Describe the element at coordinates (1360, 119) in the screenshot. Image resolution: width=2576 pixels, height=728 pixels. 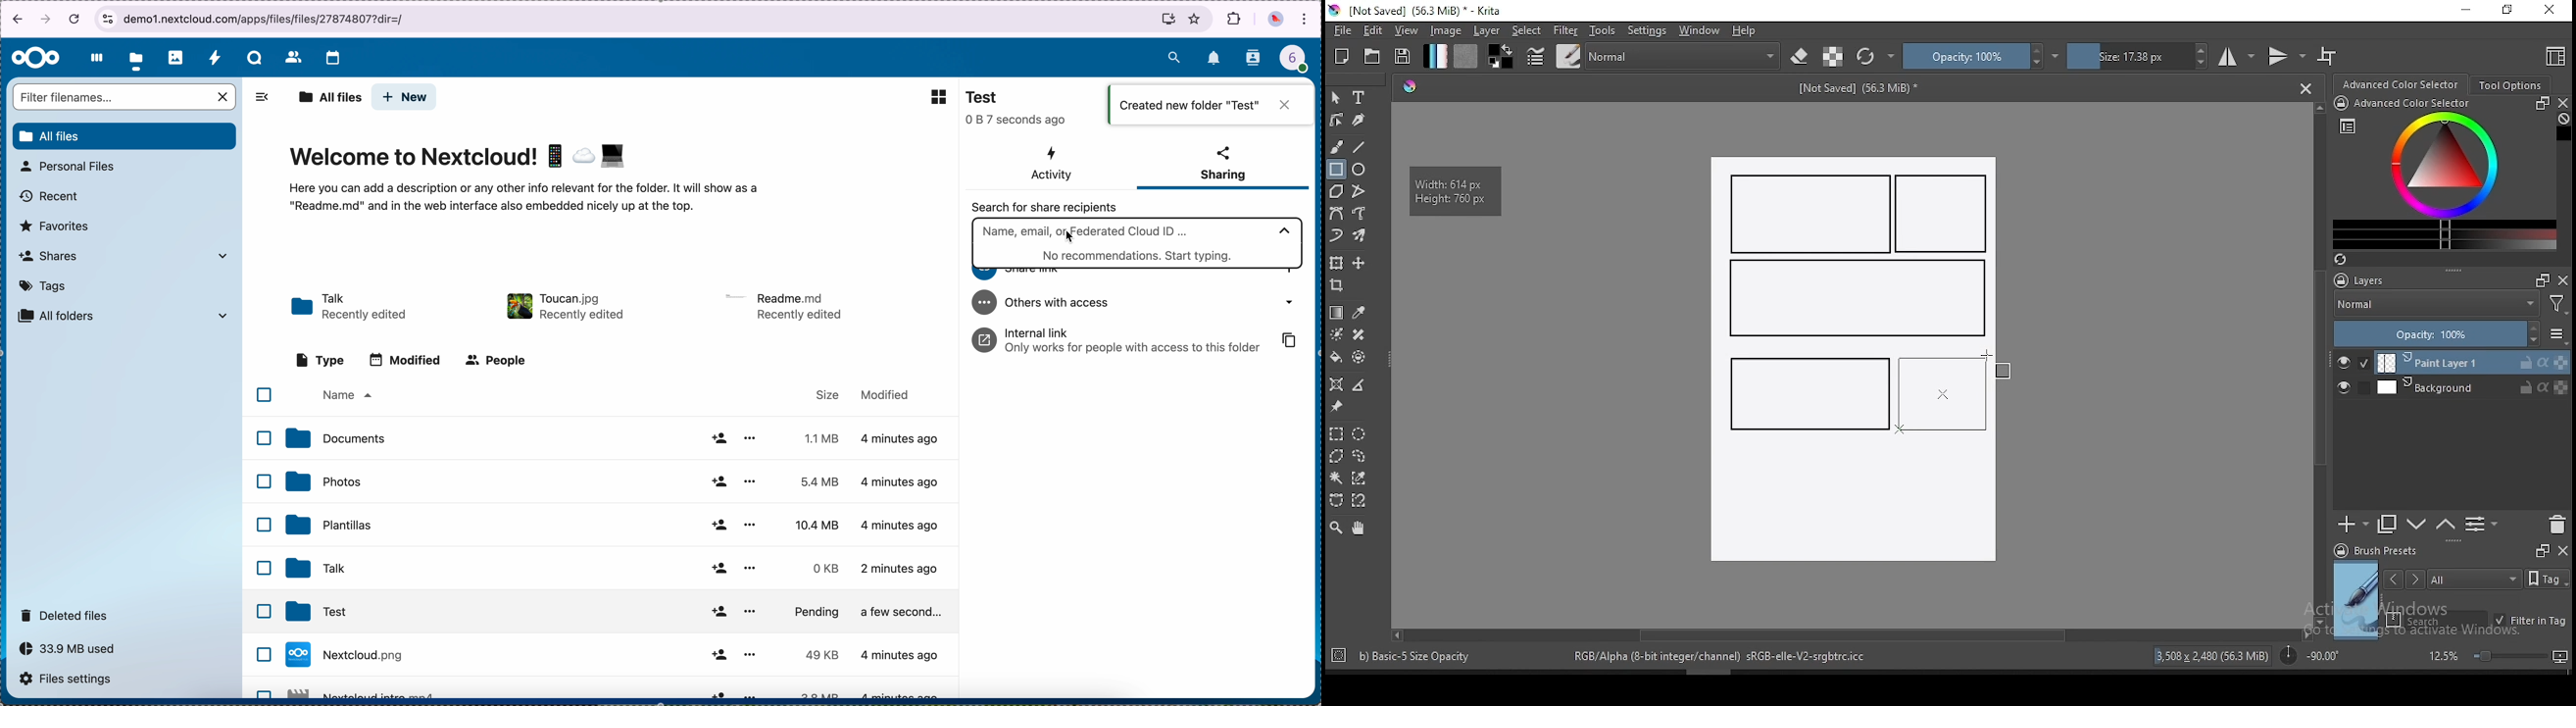
I see `calligraphy` at that location.